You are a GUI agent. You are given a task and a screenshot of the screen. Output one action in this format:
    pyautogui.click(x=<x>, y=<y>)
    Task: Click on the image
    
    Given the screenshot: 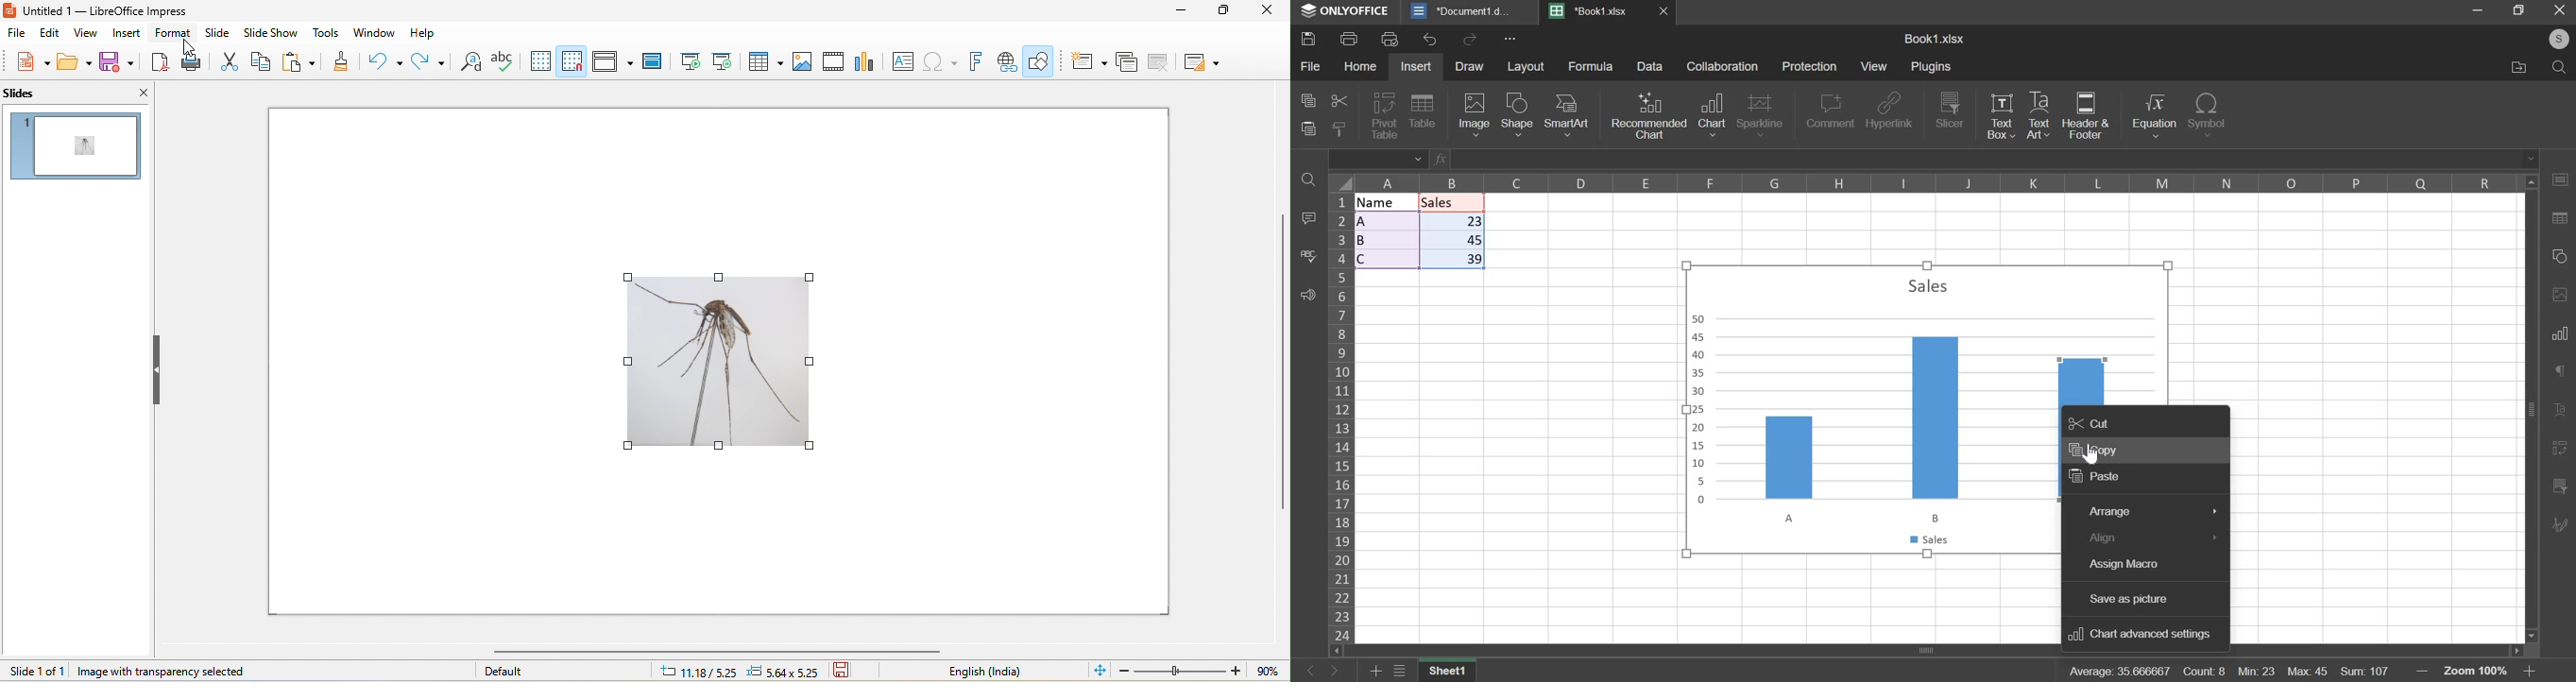 What is the action you would take?
    pyautogui.click(x=801, y=61)
    